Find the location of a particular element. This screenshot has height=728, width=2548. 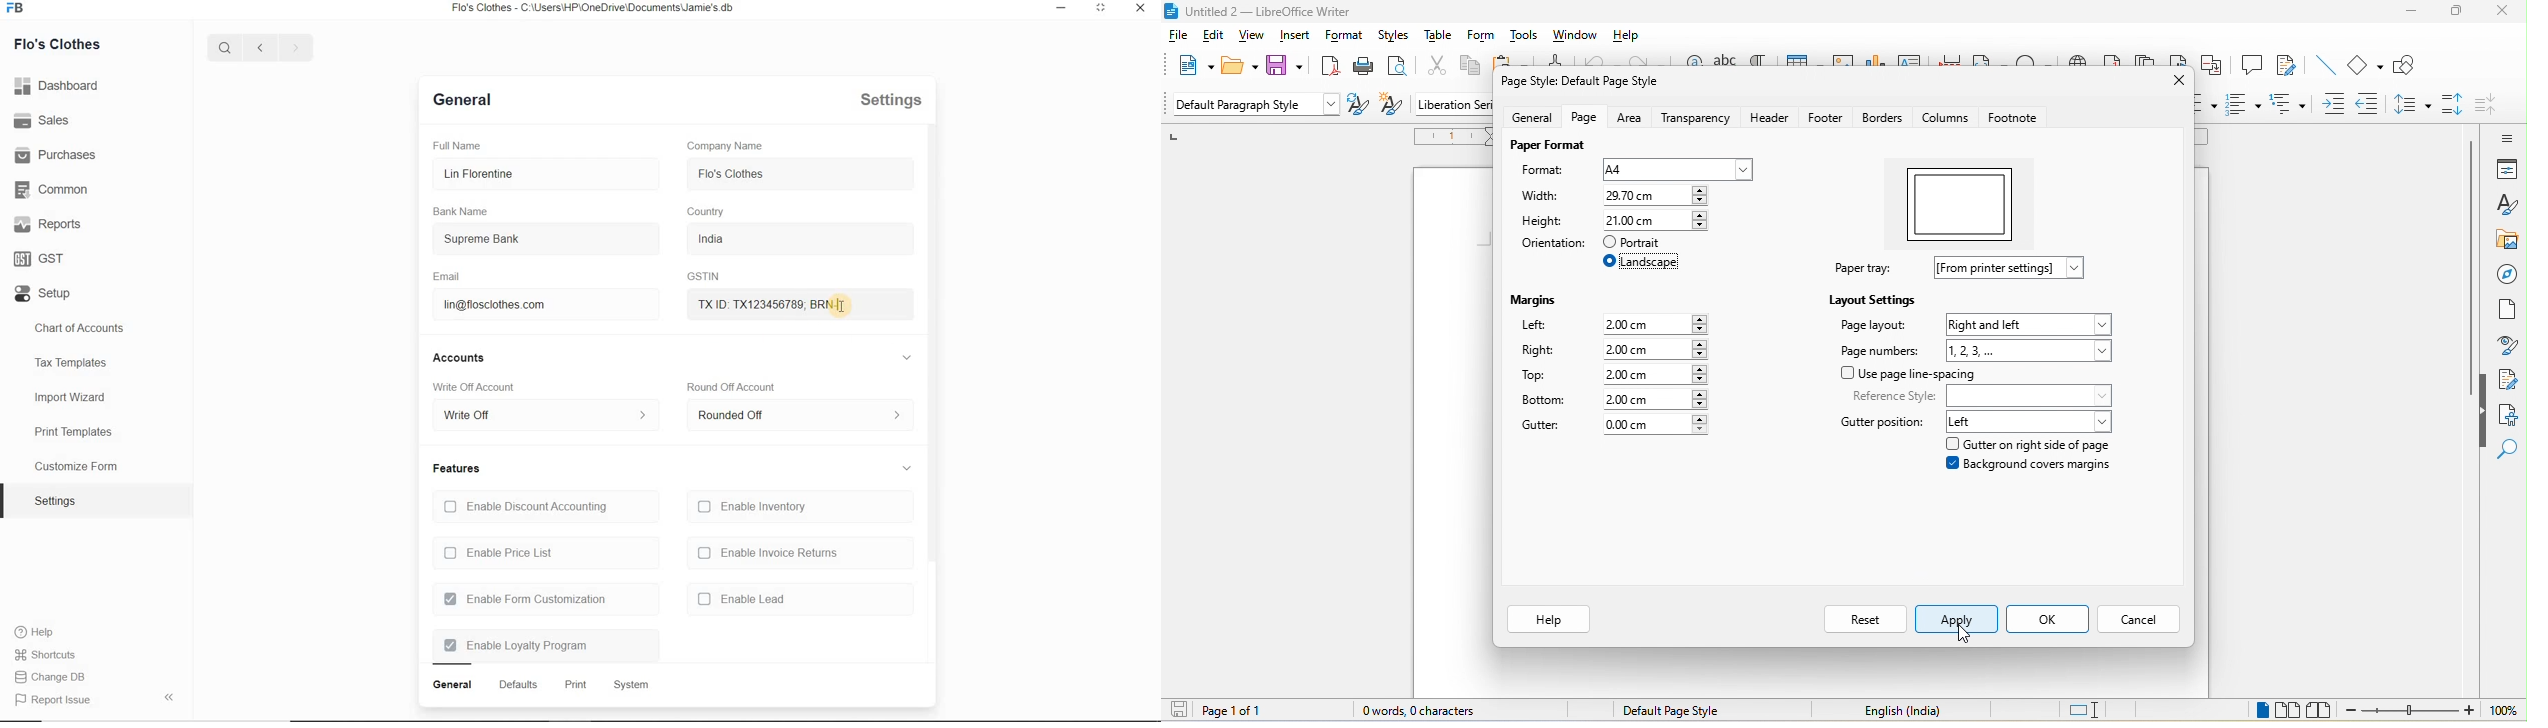

india is located at coordinates (730, 239).